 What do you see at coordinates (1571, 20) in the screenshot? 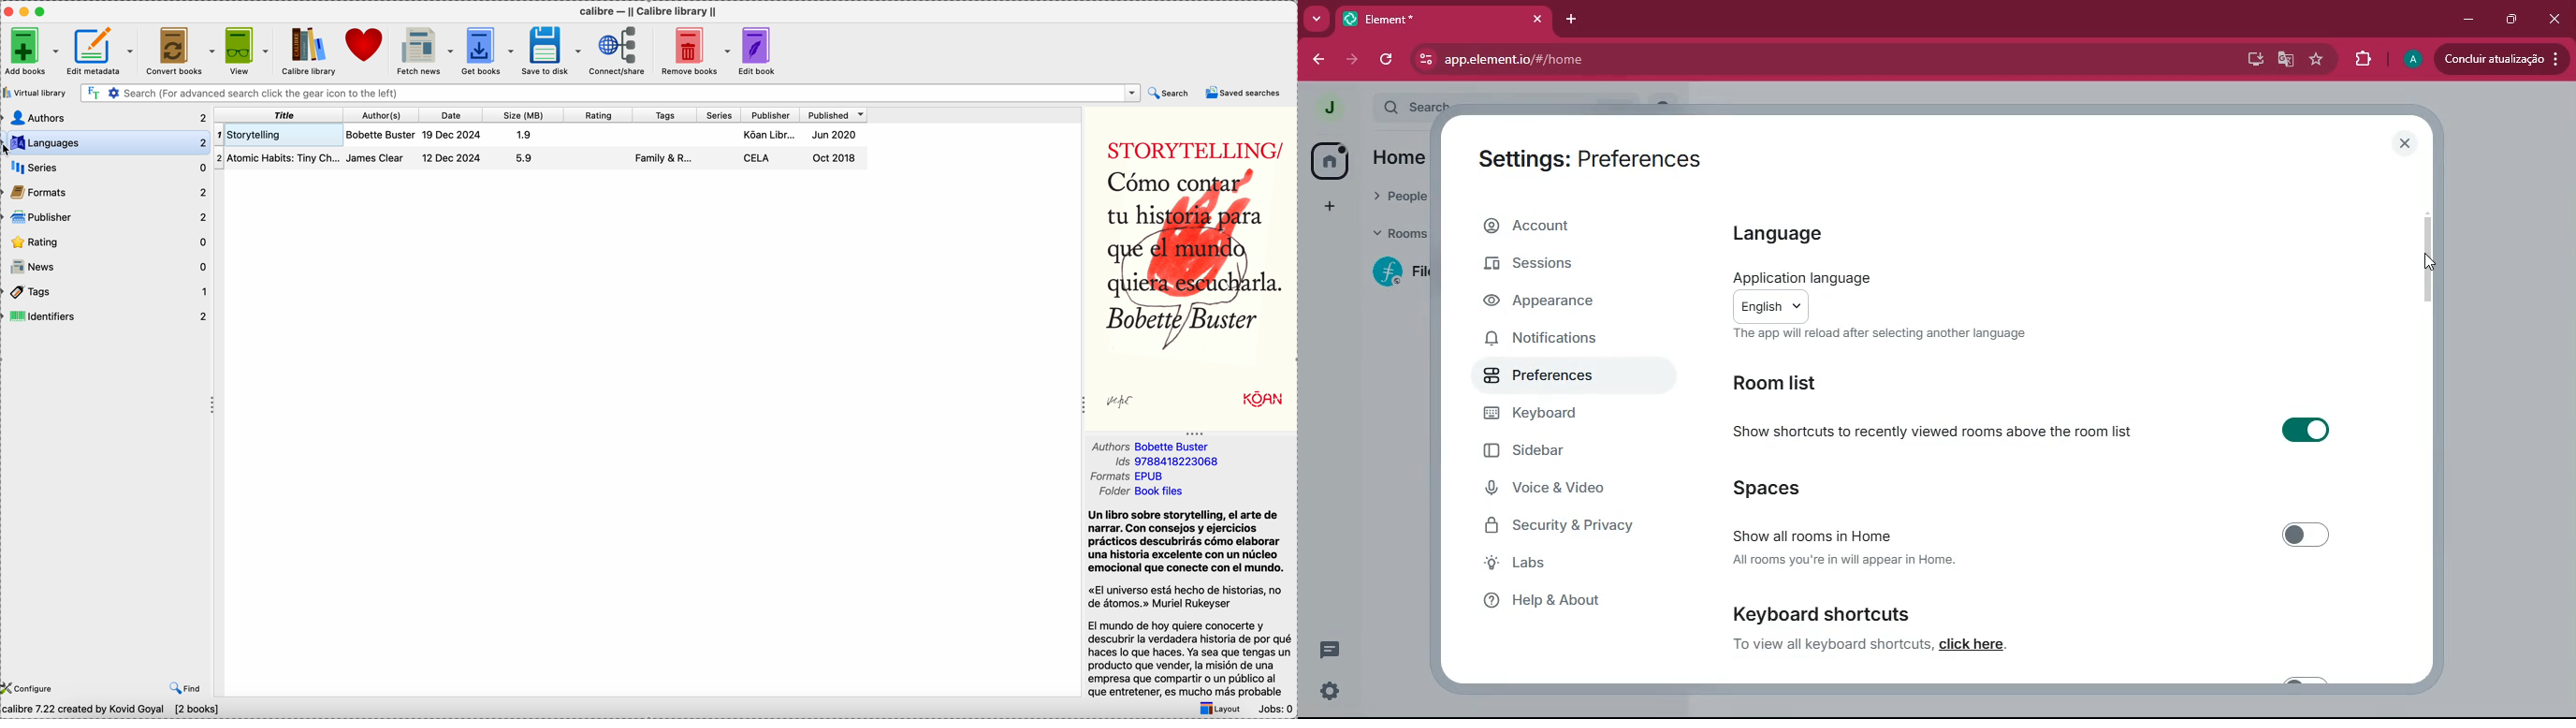
I see `add tab` at bounding box center [1571, 20].